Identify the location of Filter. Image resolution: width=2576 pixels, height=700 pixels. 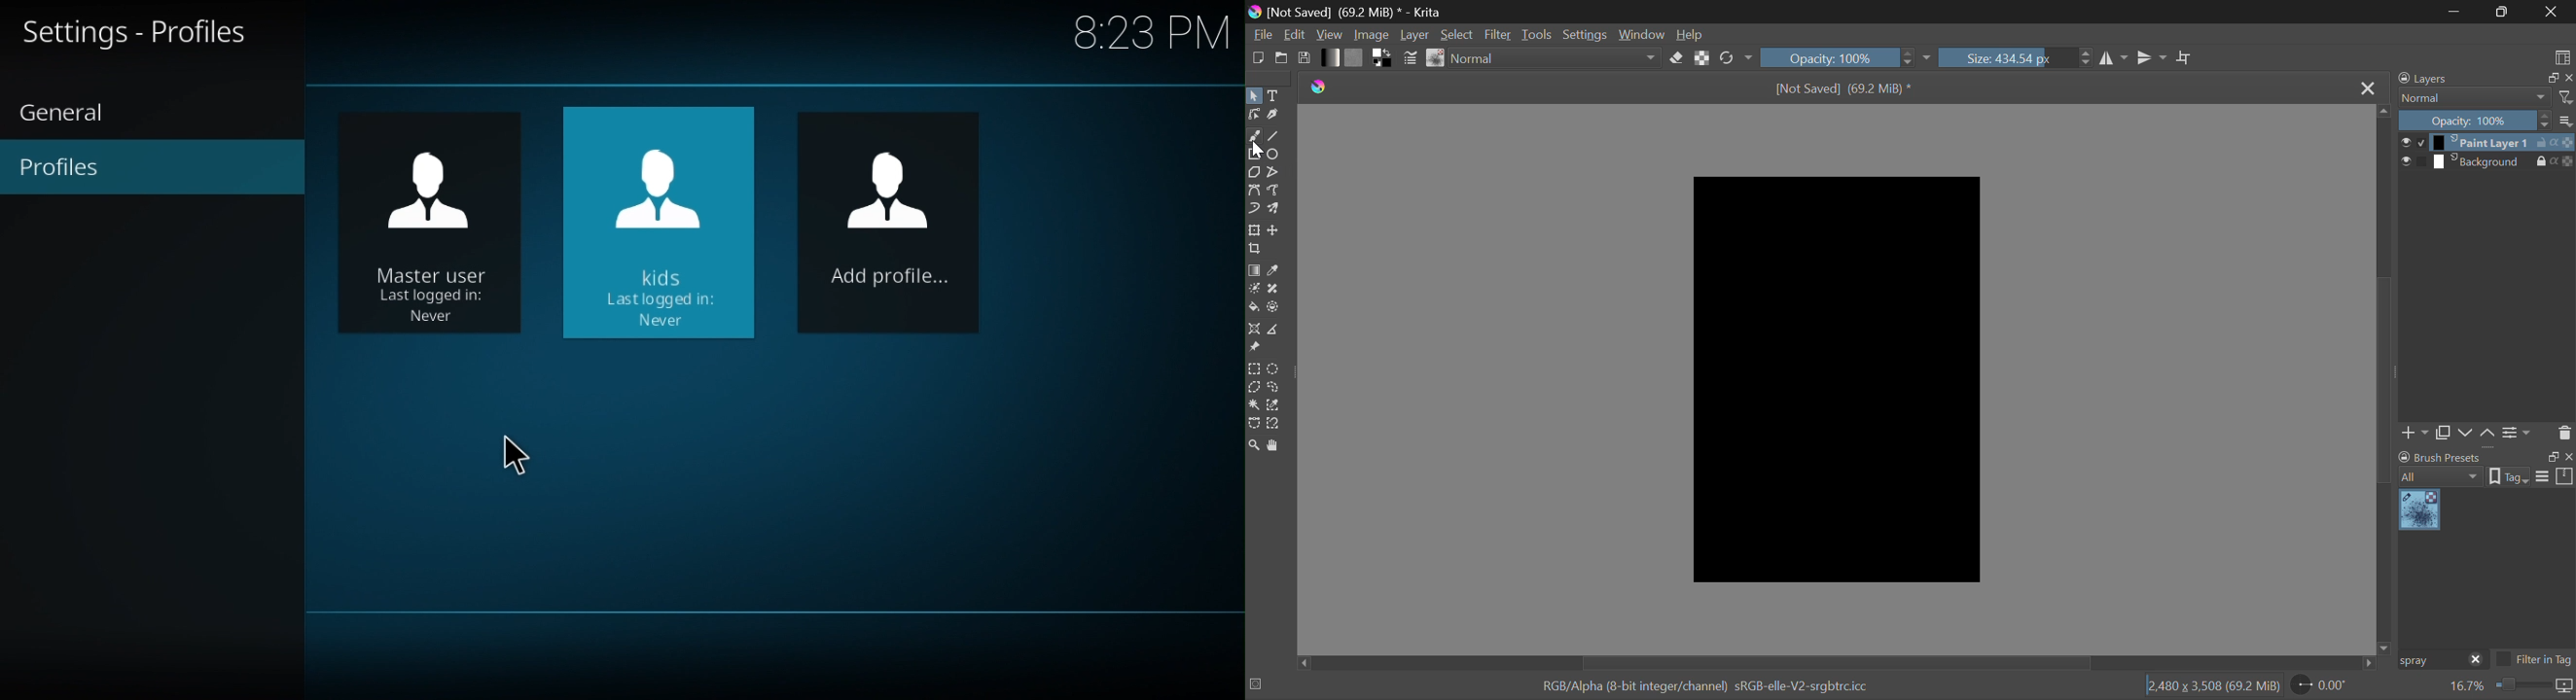
(1498, 35).